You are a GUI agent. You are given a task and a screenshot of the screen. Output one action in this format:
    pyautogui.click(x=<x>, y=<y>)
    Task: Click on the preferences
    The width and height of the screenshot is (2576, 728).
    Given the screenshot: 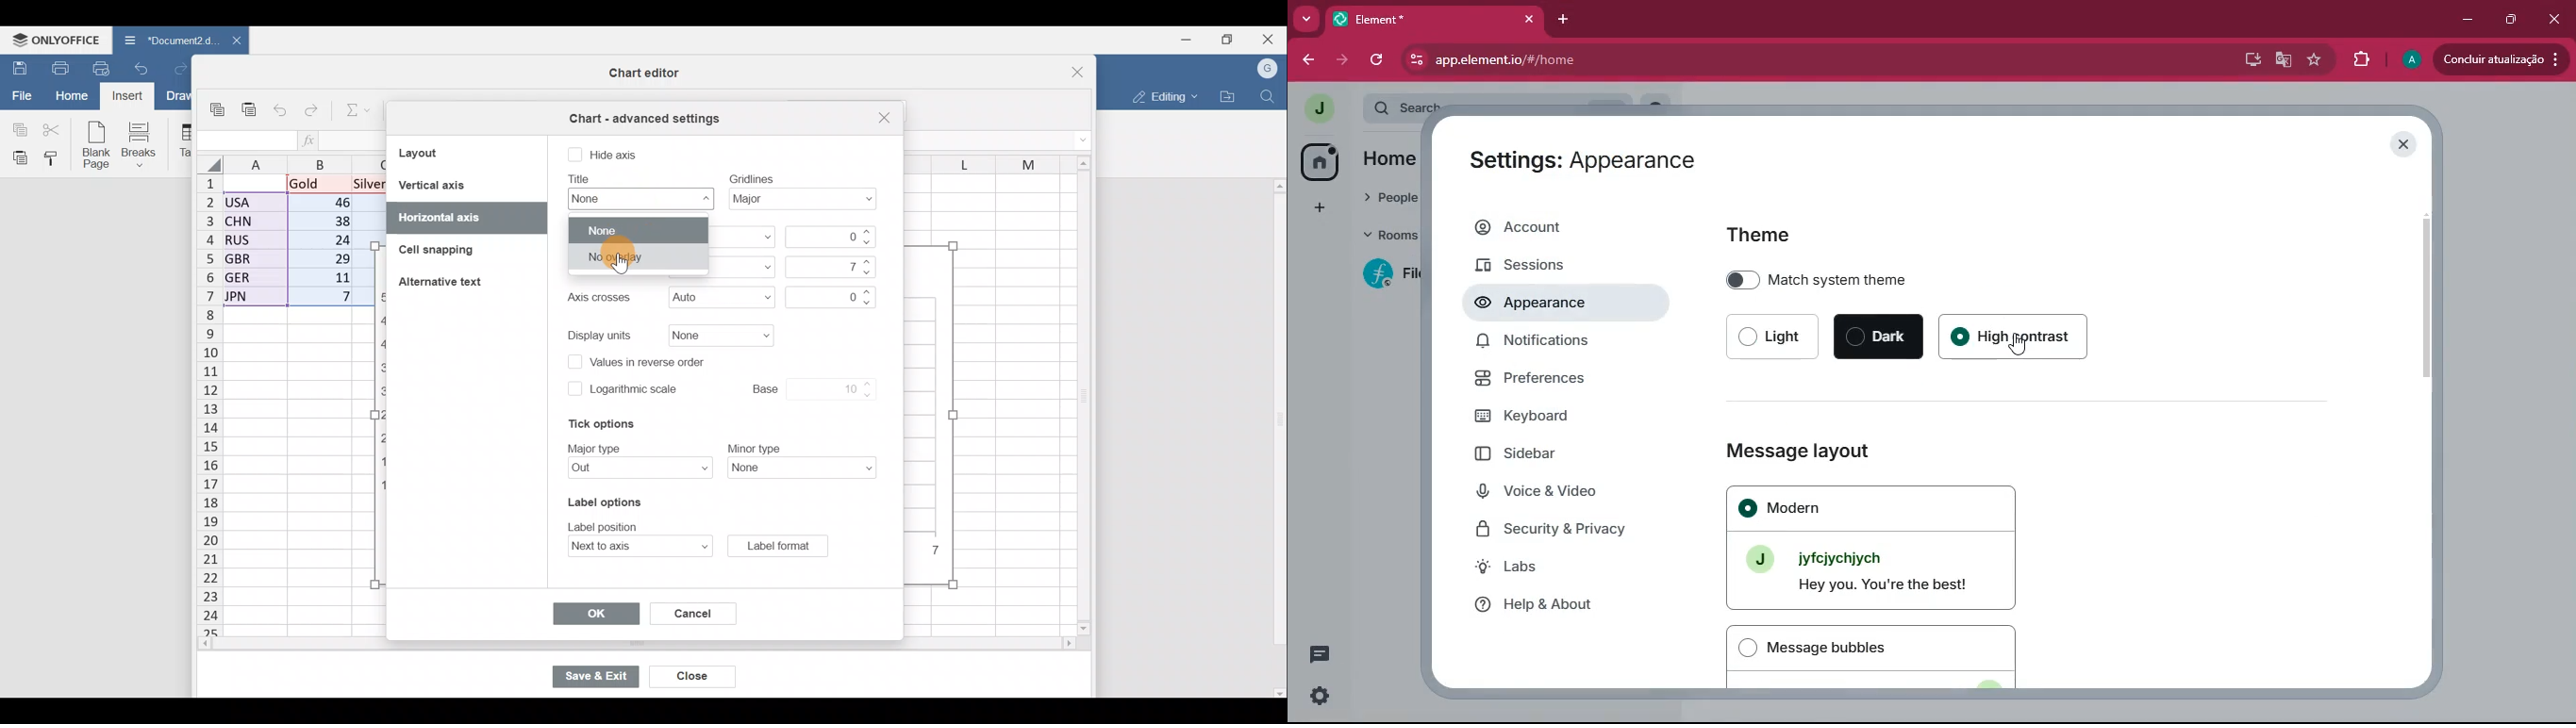 What is the action you would take?
    pyautogui.click(x=1562, y=383)
    